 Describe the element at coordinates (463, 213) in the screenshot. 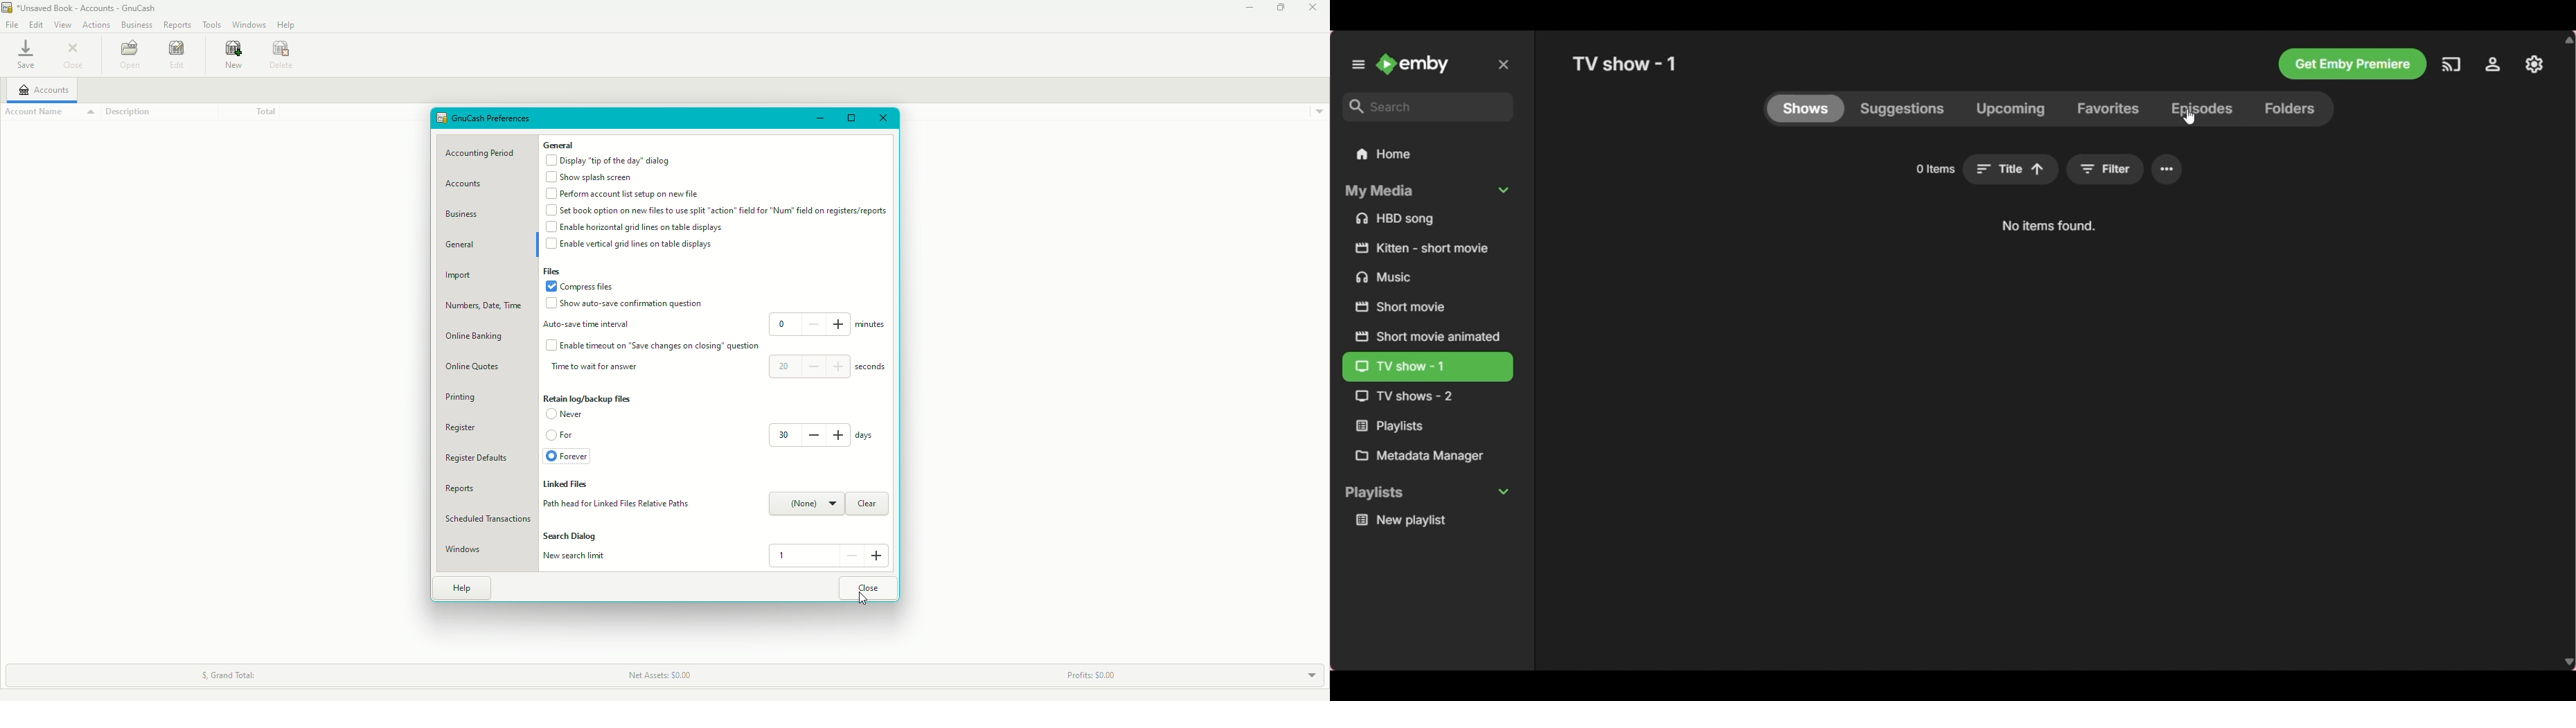

I see `Business` at that location.